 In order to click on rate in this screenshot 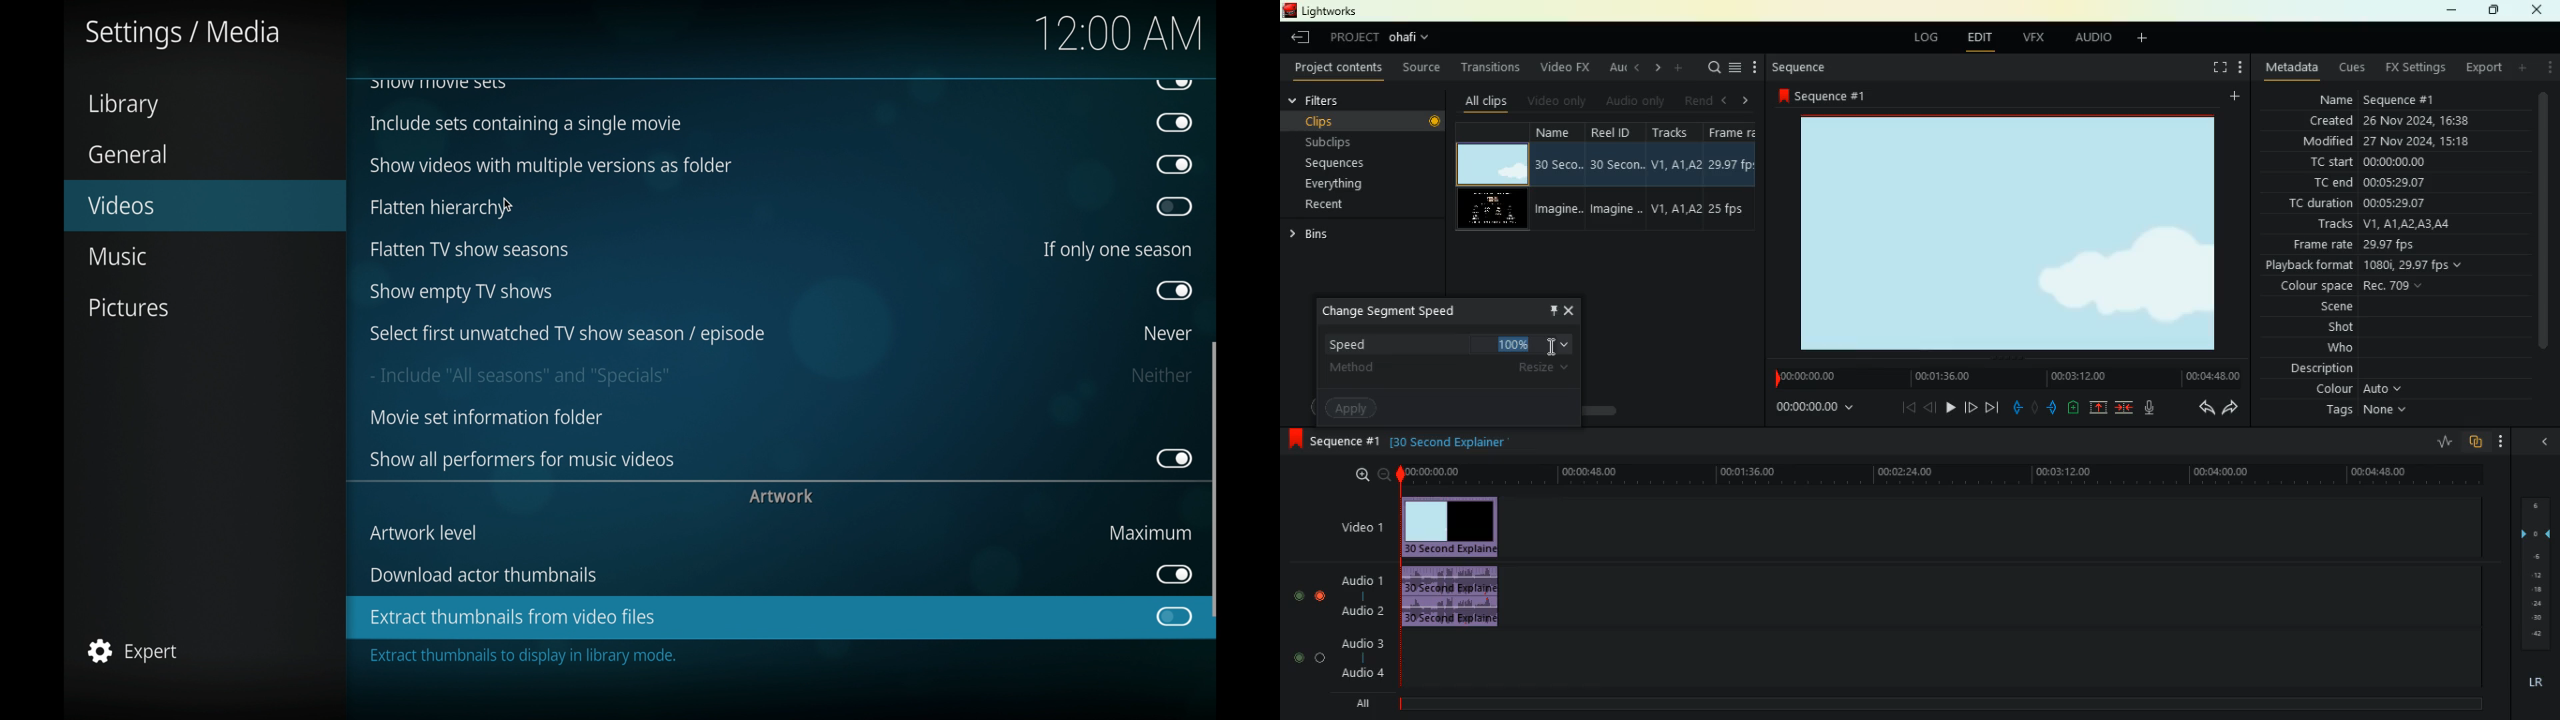, I will do `click(2437, 443)`.